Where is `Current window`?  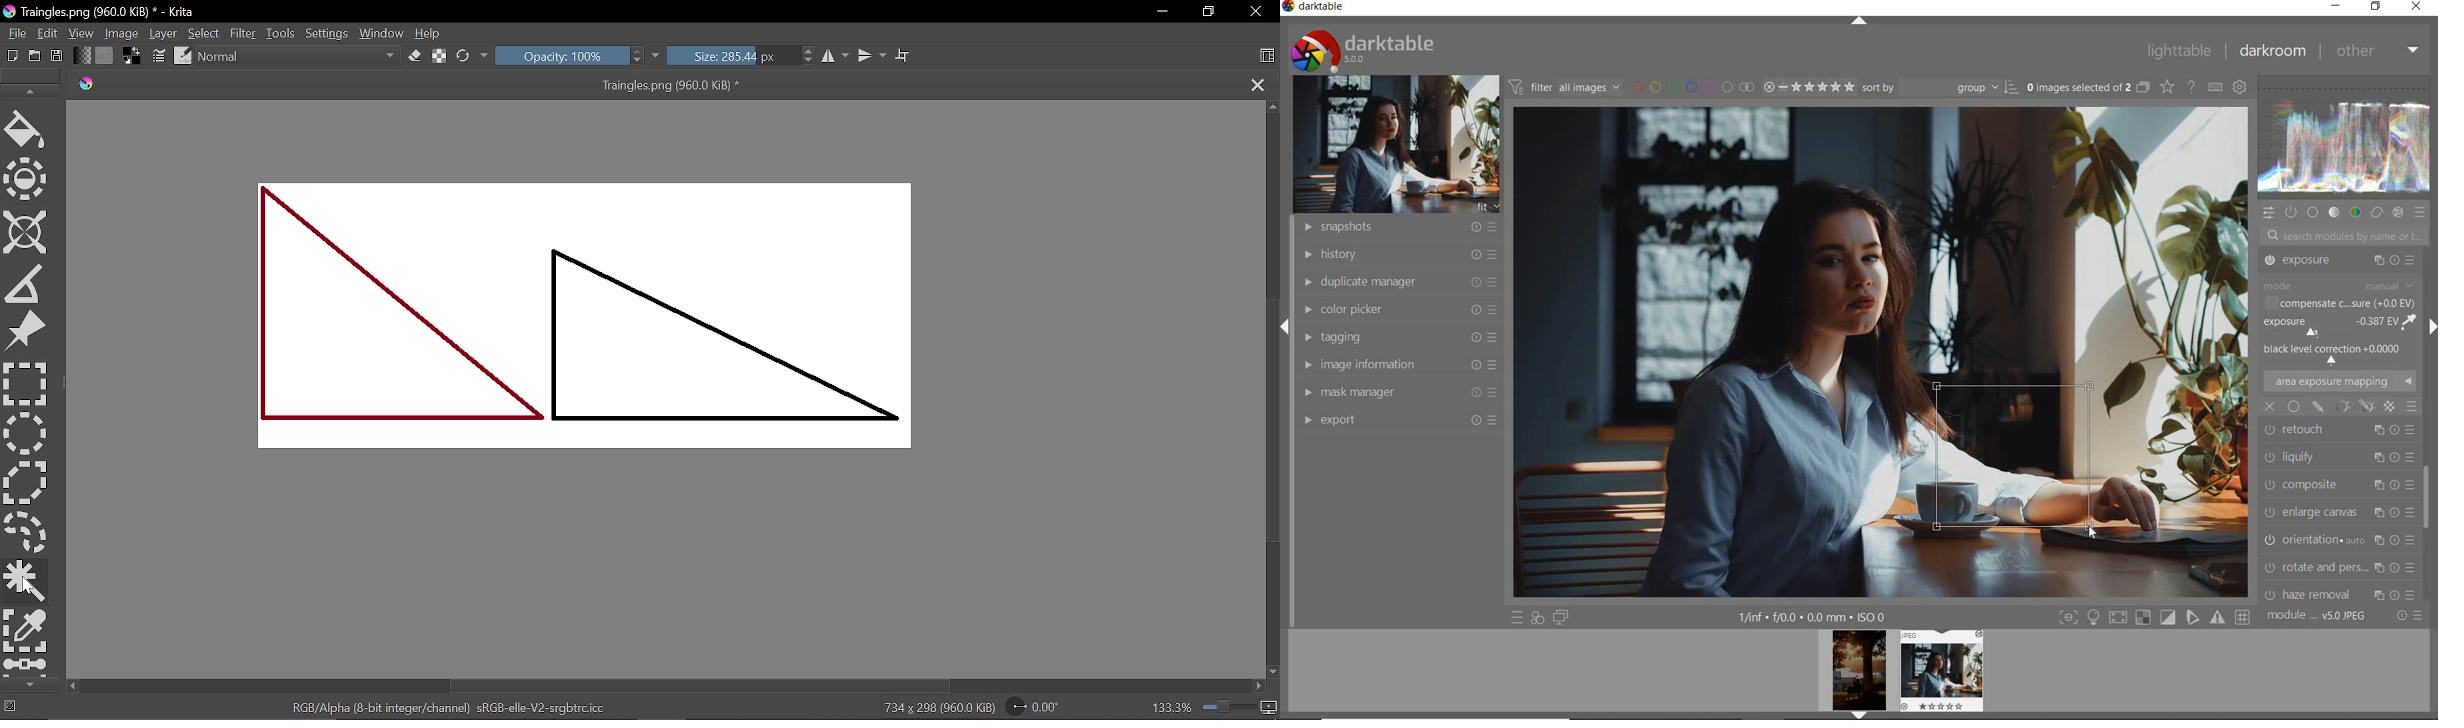 Current window is located at coordinates (102, 12).